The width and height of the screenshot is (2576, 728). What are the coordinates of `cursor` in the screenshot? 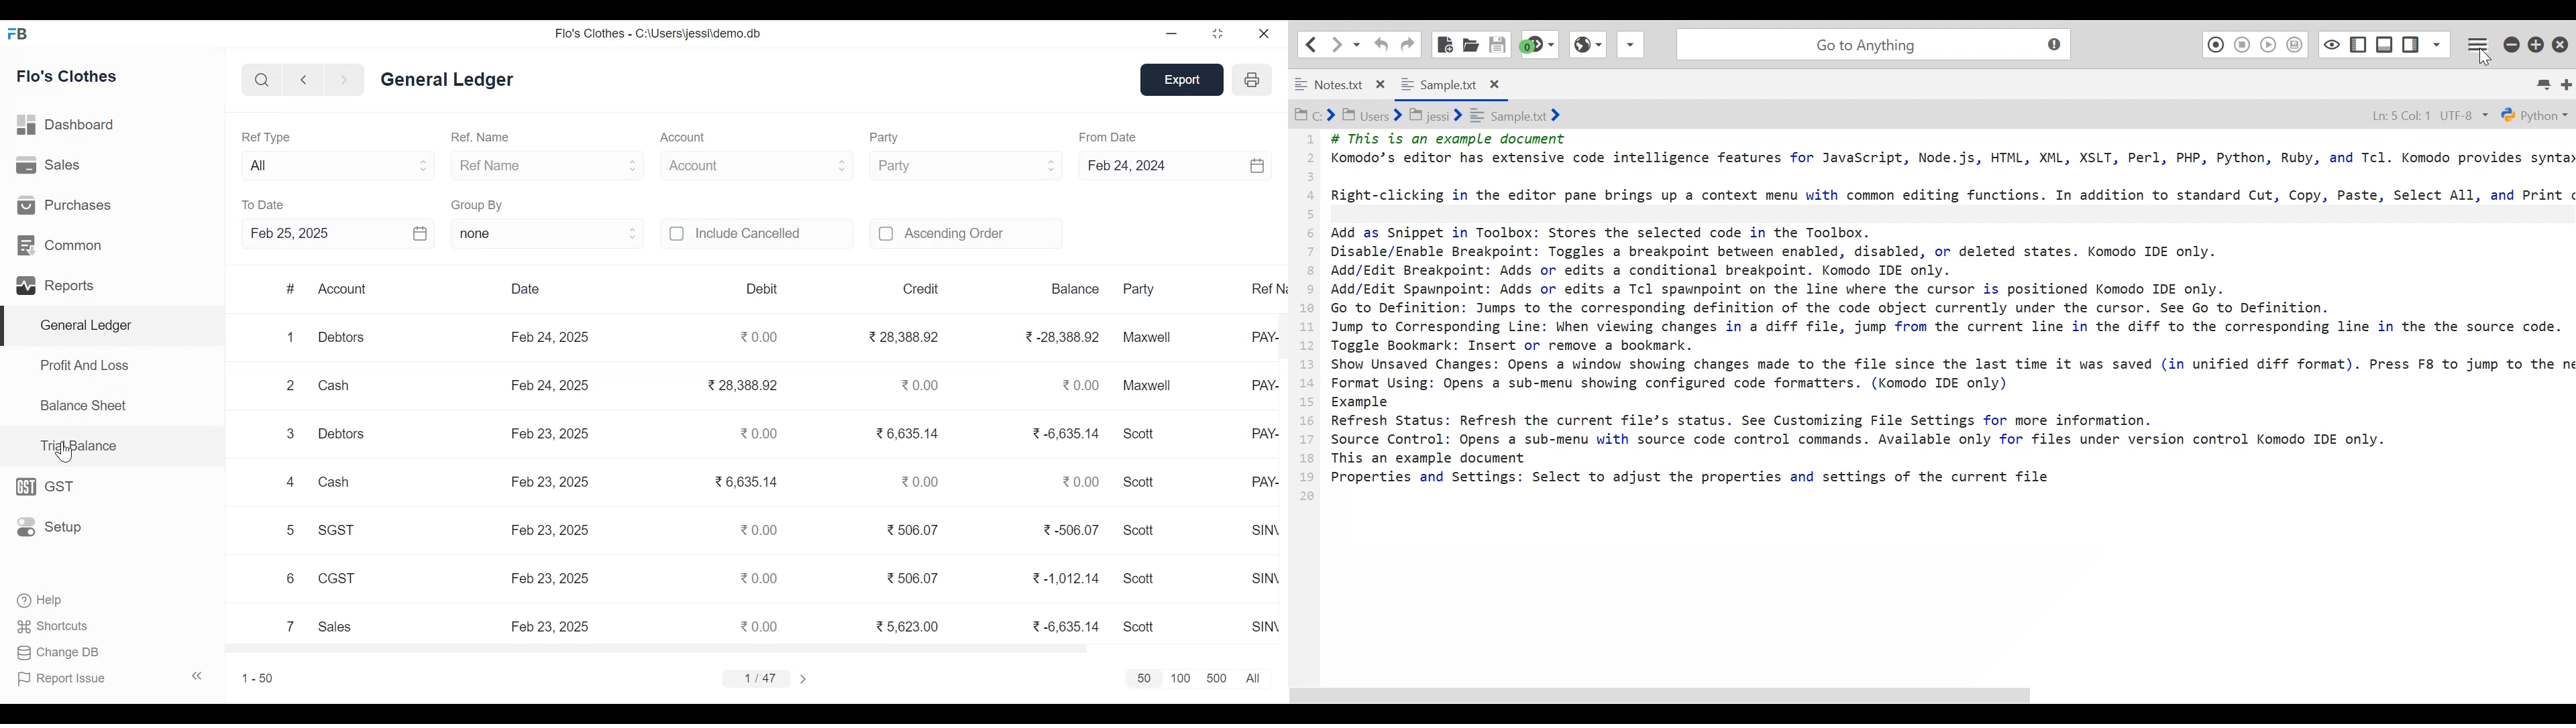 It's located at (65, 453).